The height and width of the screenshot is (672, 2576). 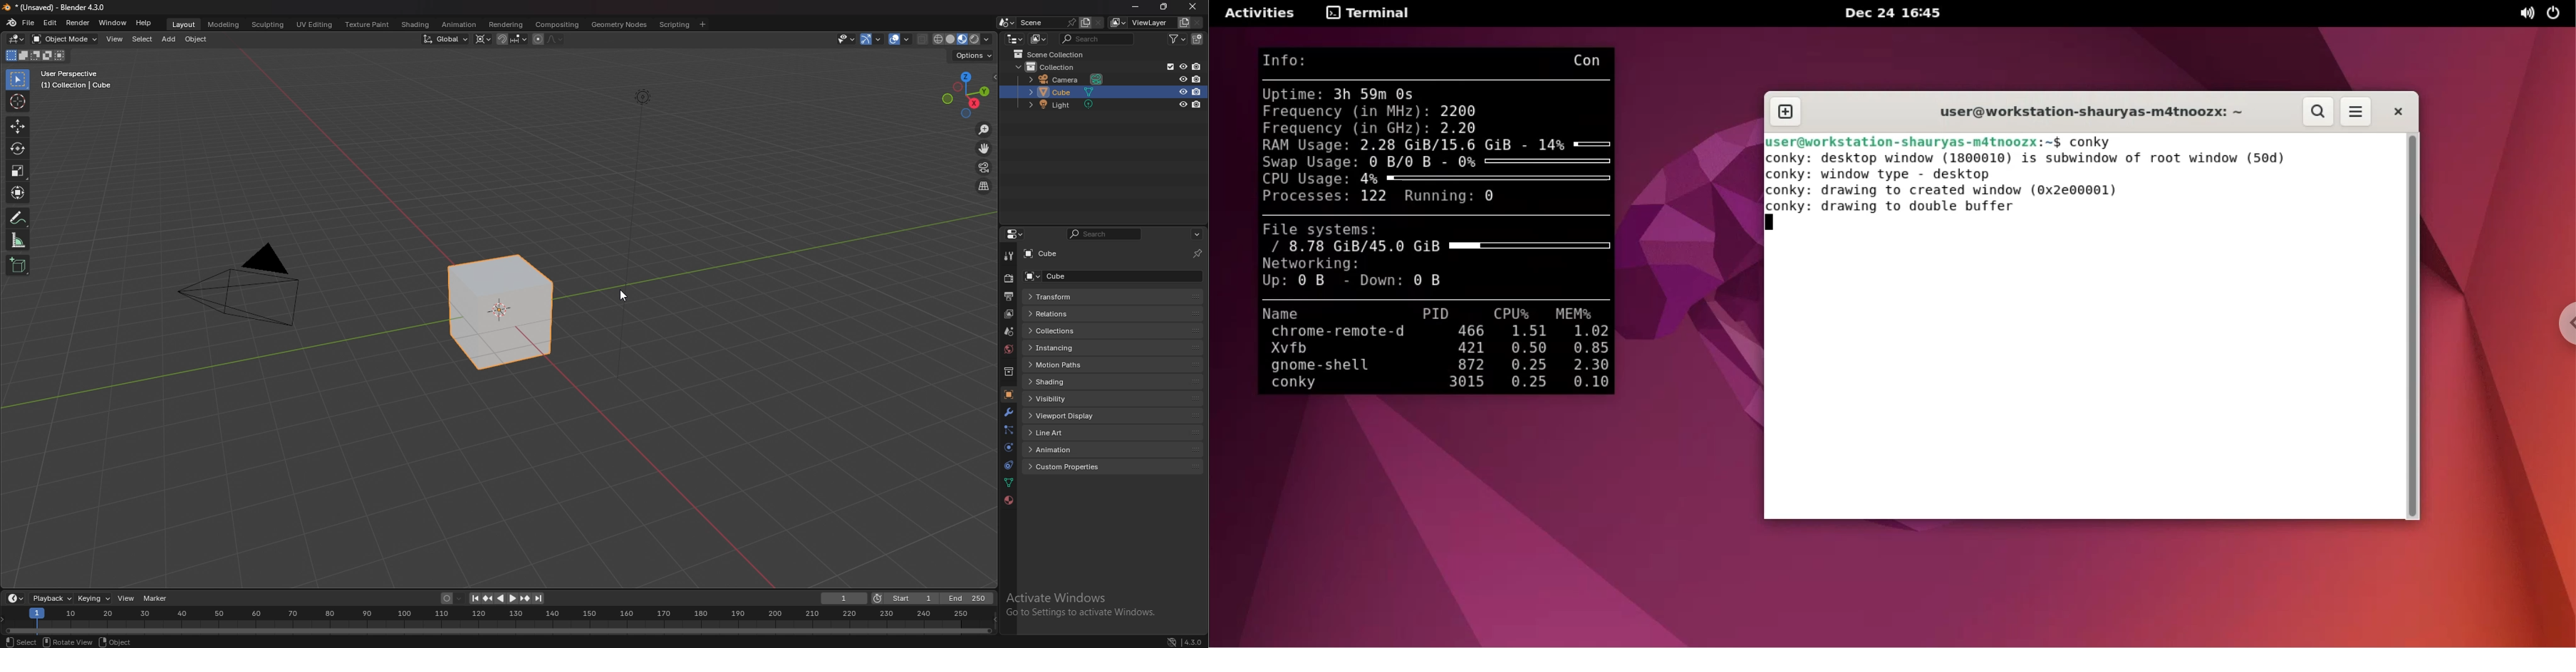 I want to click on disable in renders, so click(x=1197, y=66).